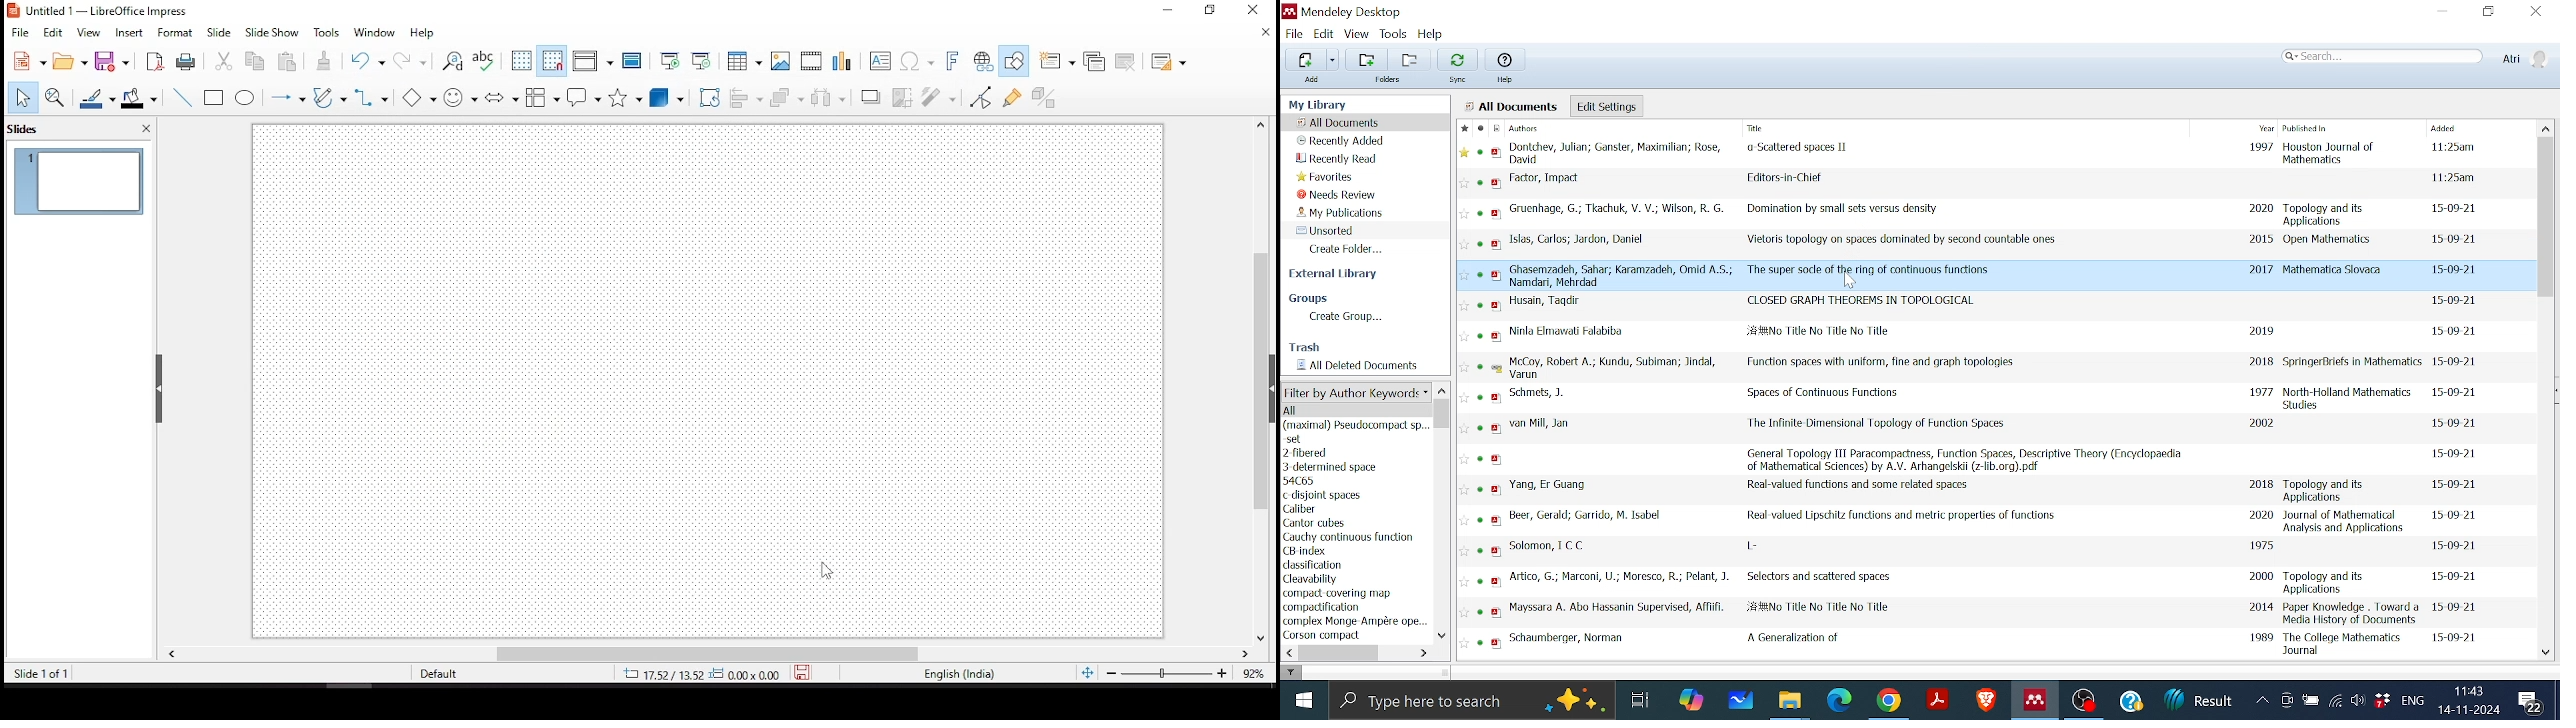 The height and width of the screenshot is (728, 2576). Describe the element at coordinates (1343, 213) in the screenshot. I see `My publications` at that location.